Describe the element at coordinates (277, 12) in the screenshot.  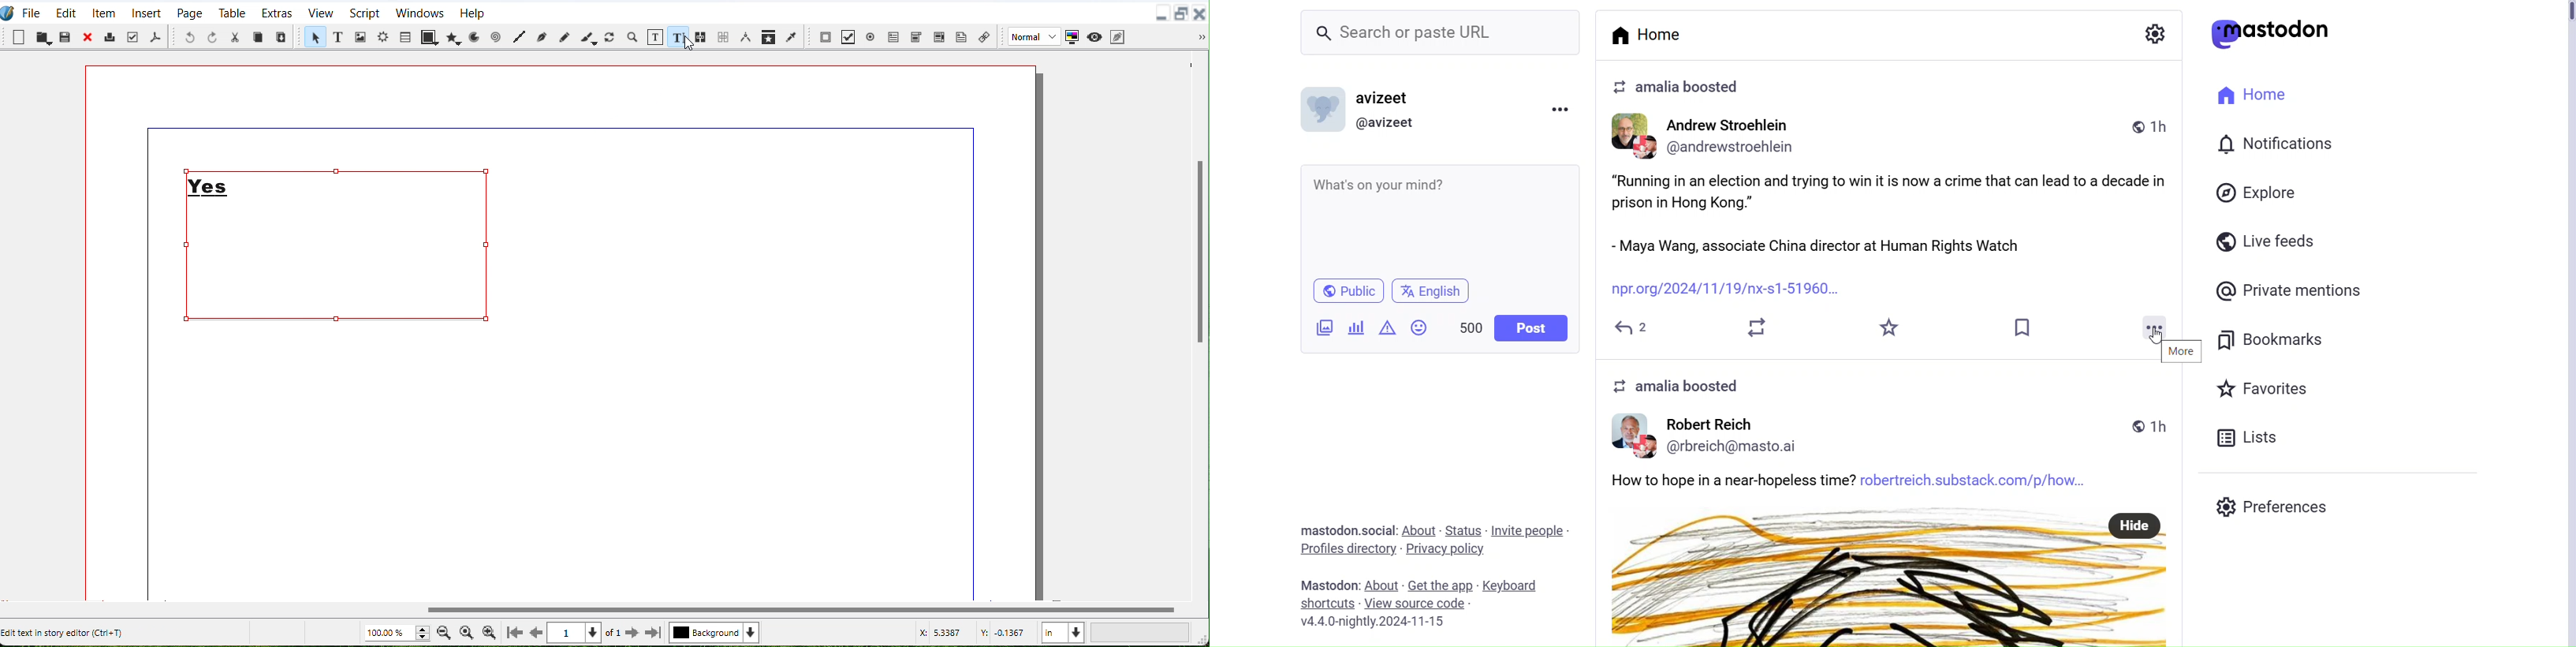
I see `Extras` at that location.